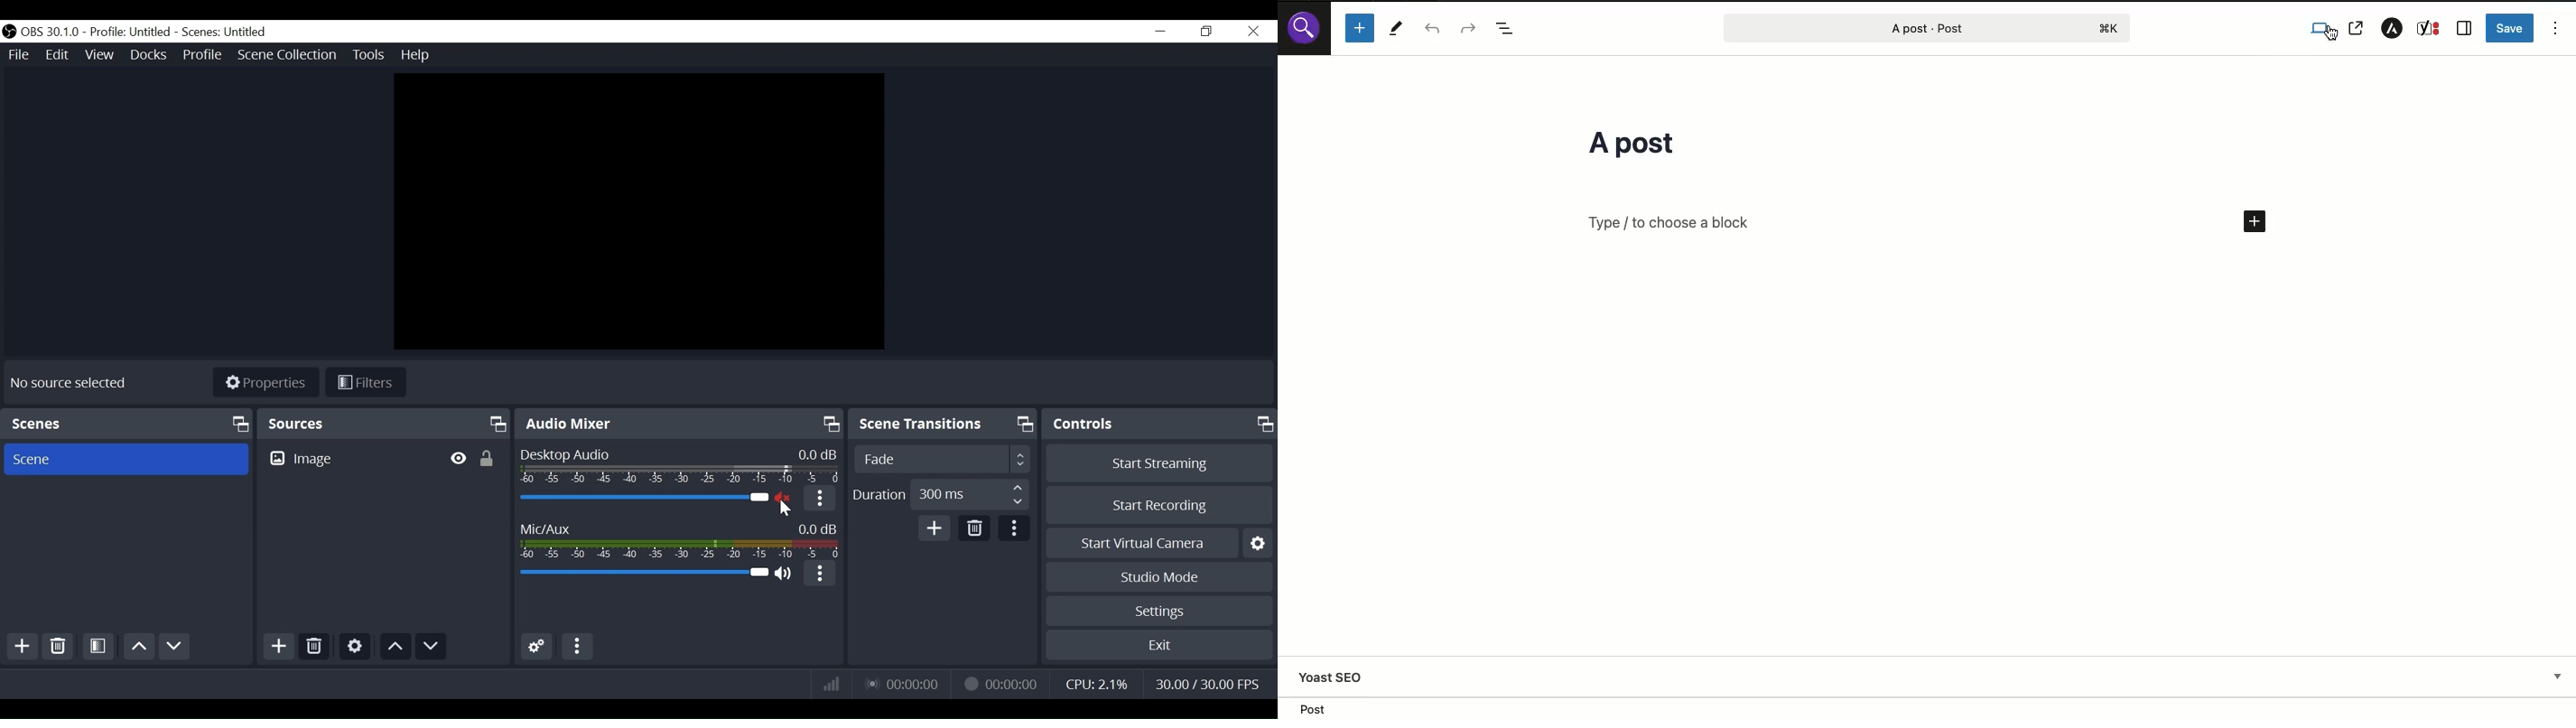 This screenshot has height=728, width=2576. I want to click on View, so click(102, 55).